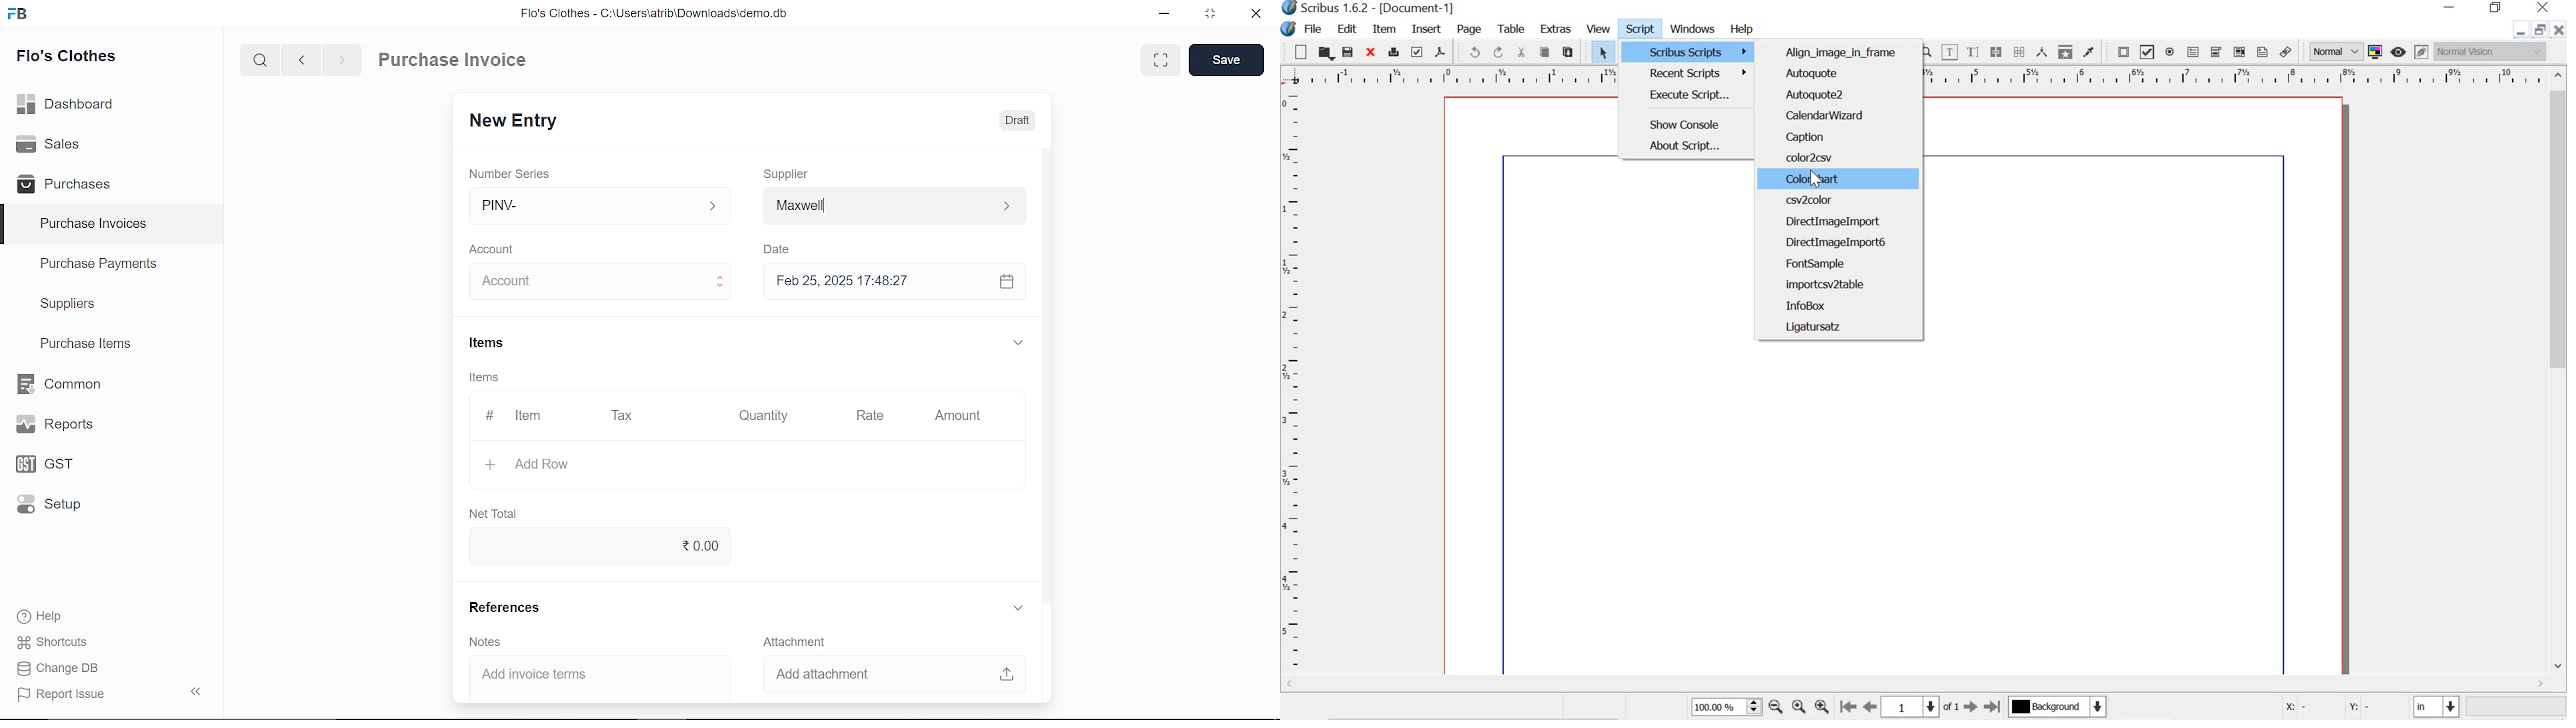  Describe the element at coordinates (2490, 52) in the screenshot. I see `Normal Vision` at that location.